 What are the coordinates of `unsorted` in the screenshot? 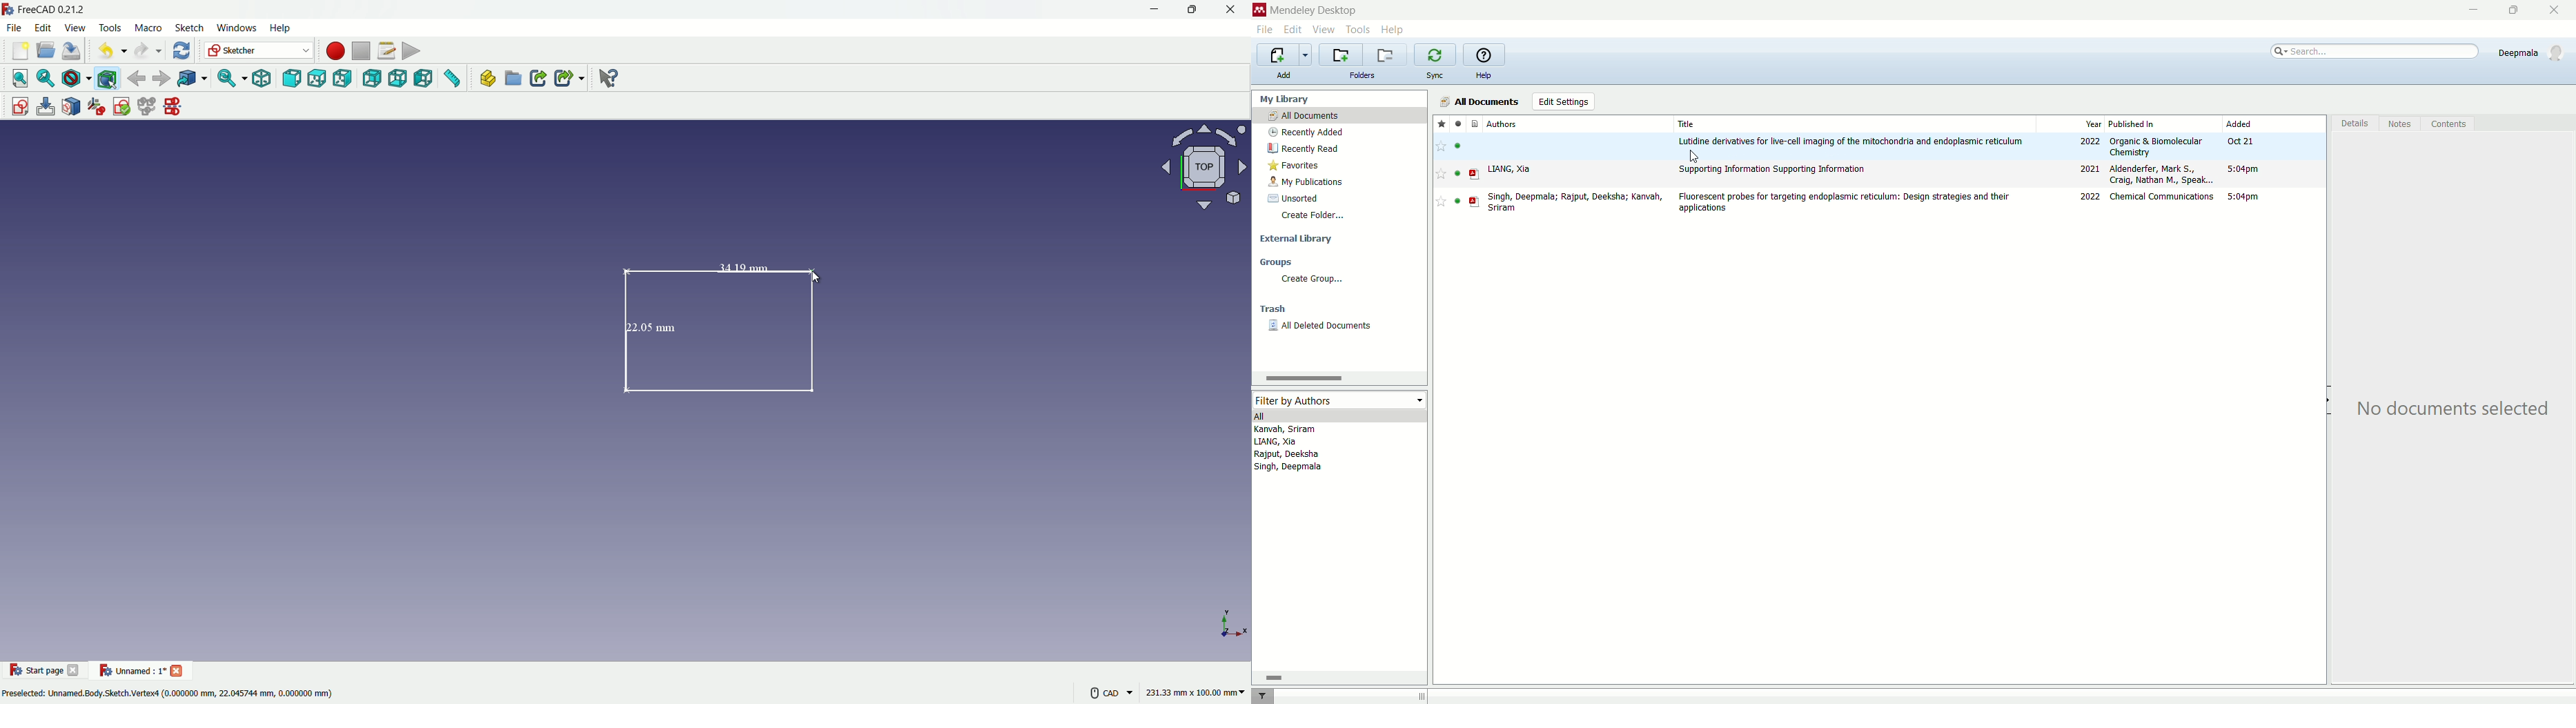 It's located at (1296, 197).